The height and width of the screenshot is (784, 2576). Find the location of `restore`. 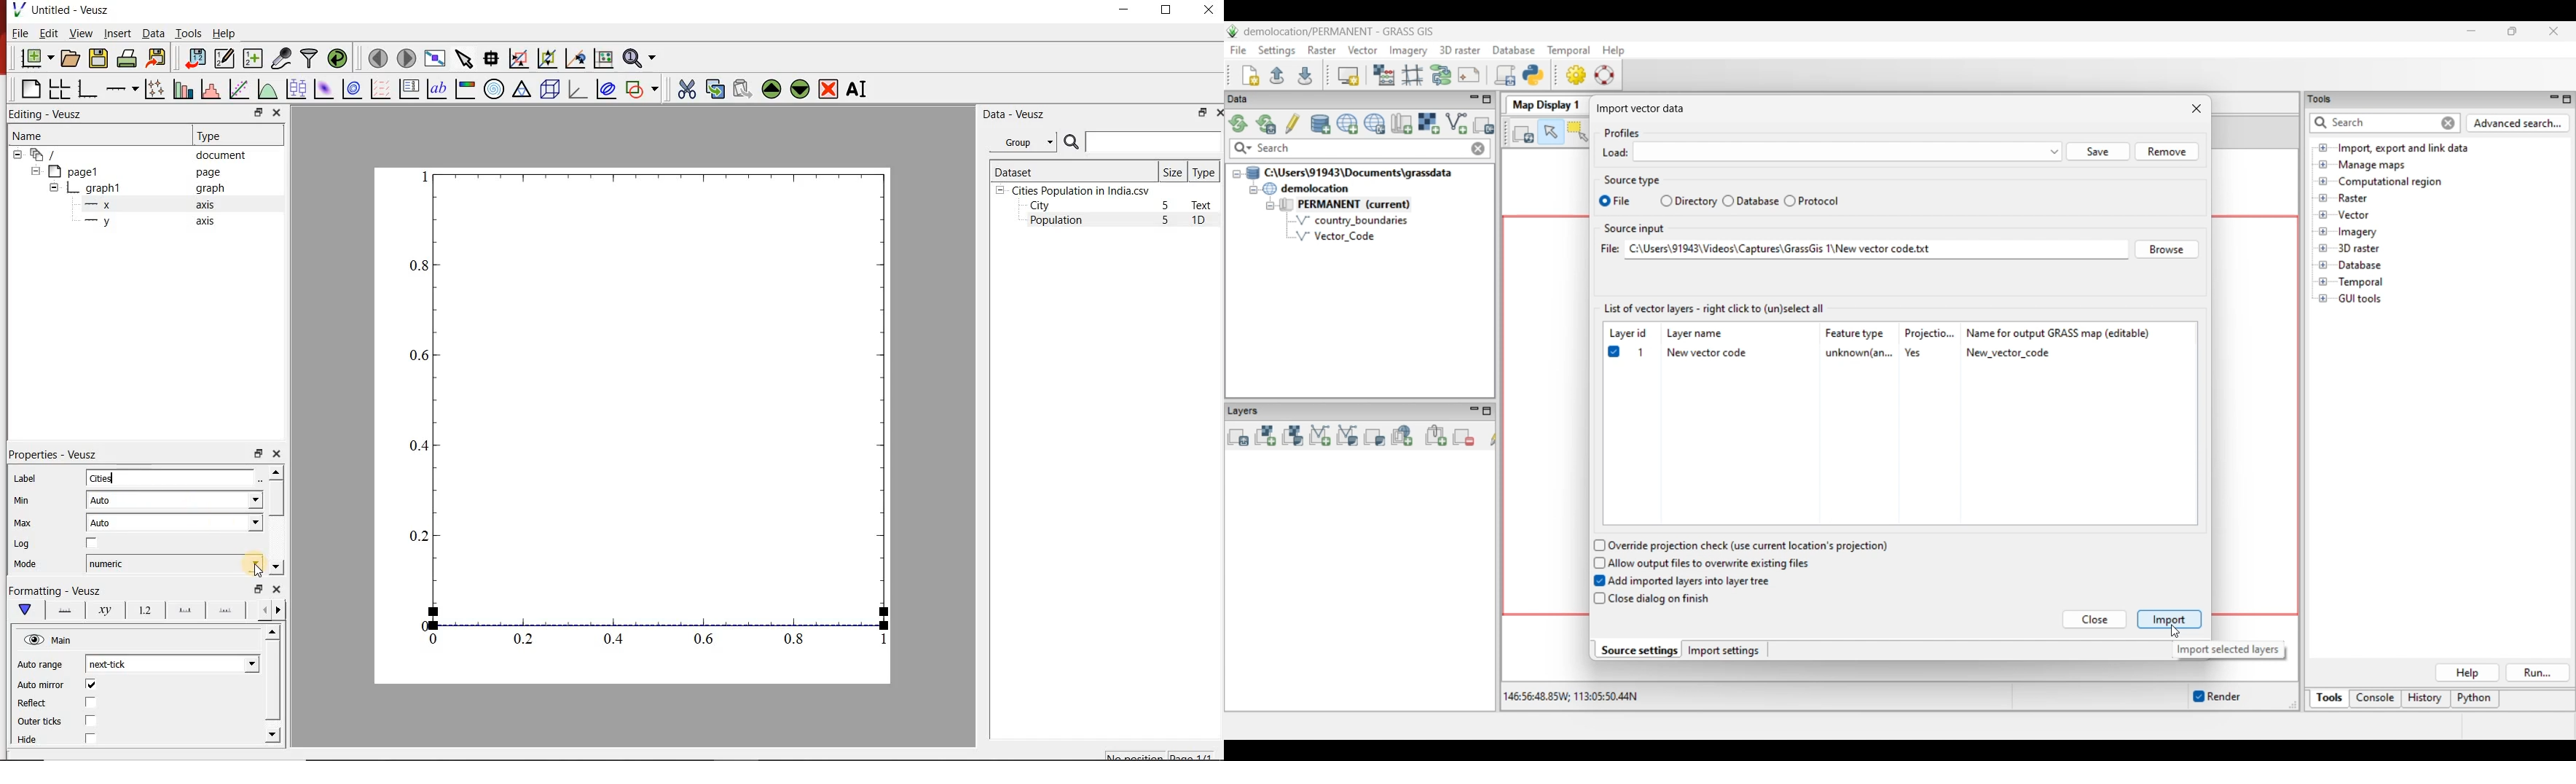

restore is located at coordinates (257, 589).